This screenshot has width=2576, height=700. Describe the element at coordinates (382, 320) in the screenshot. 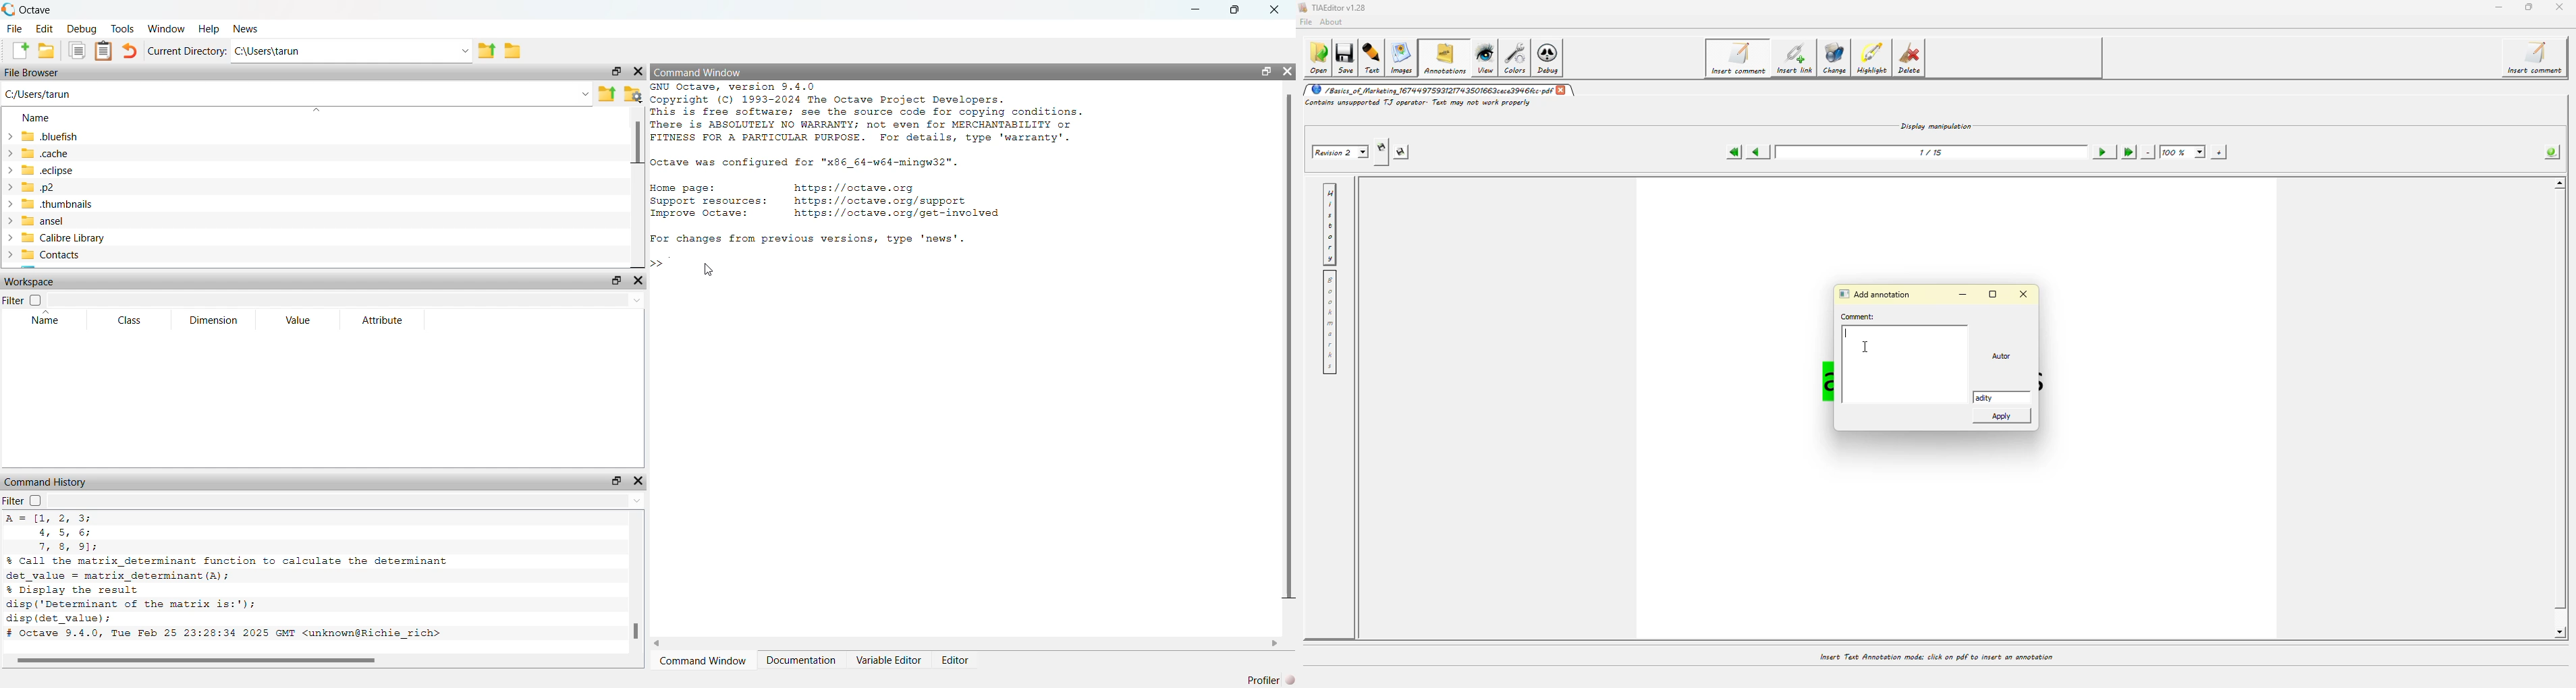

I see `attribute` at that location.